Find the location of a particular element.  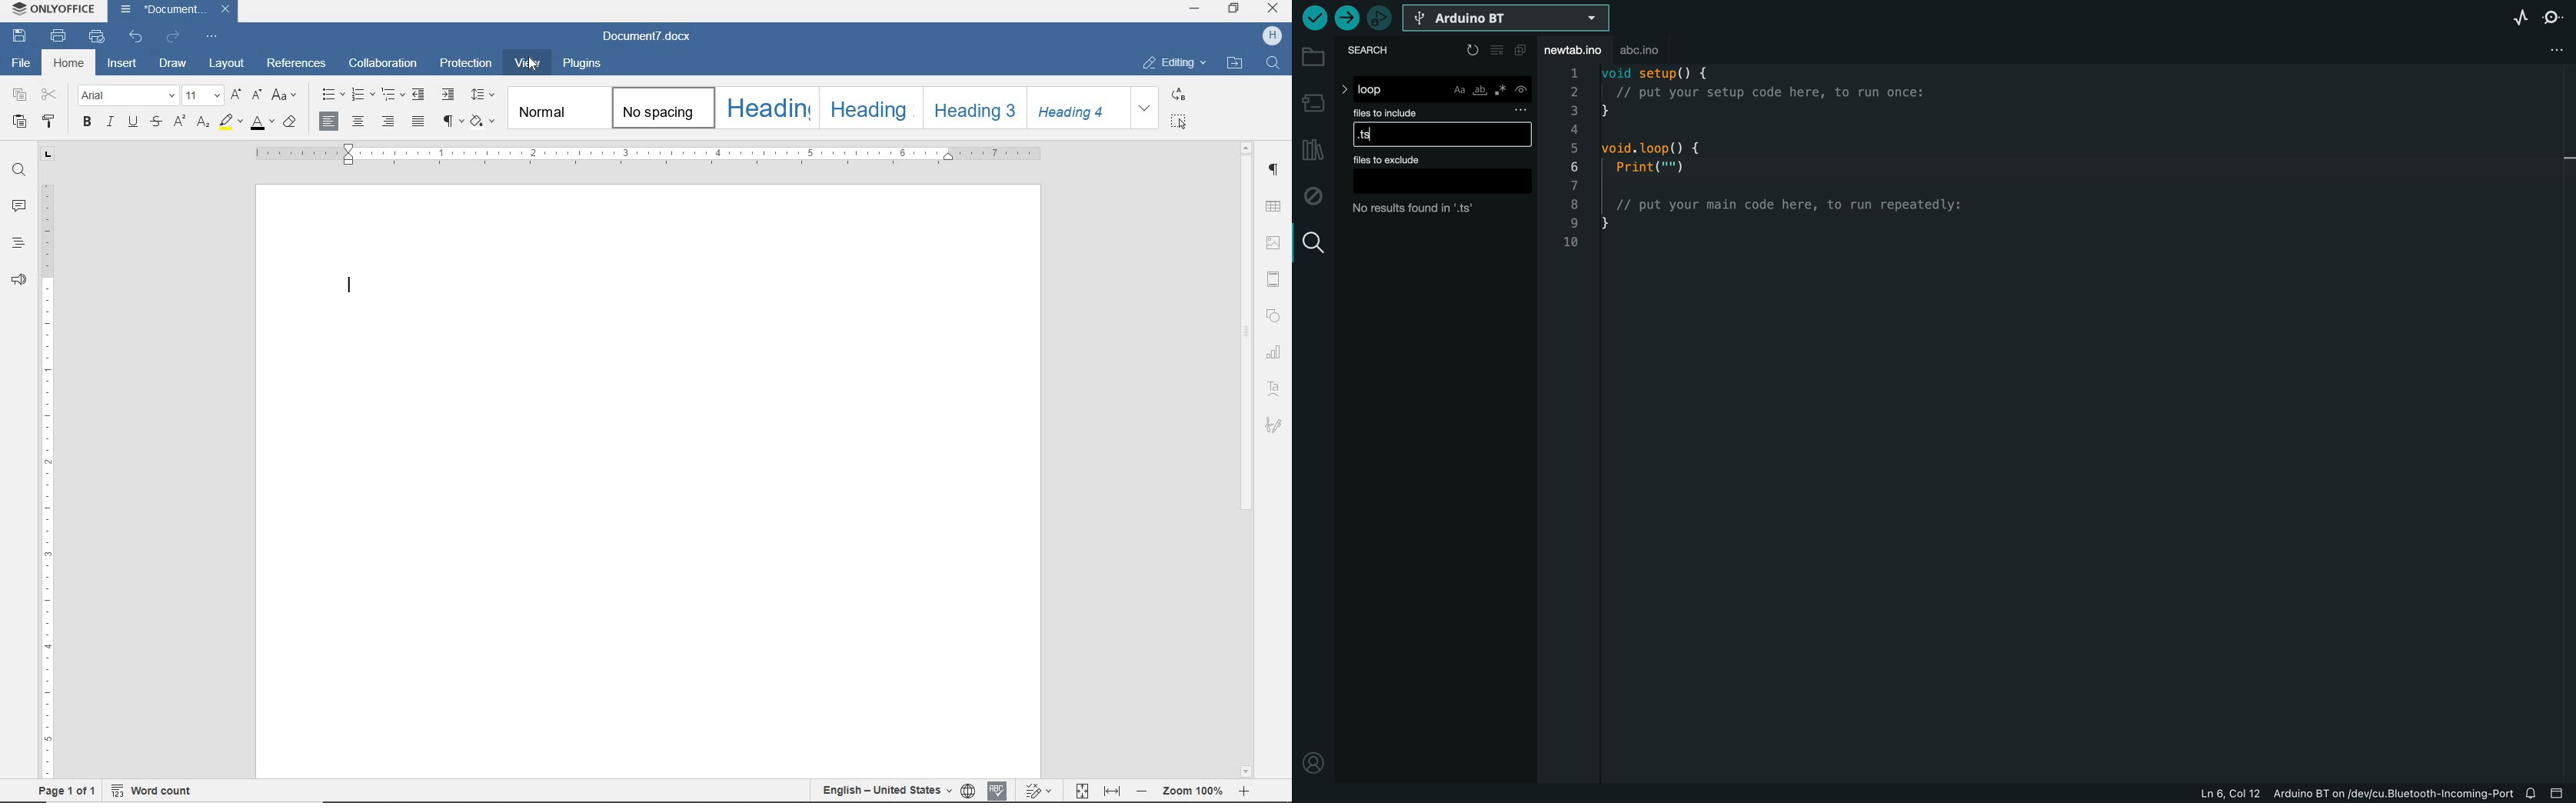

NO SPACING is located at coordinates (661, 107).